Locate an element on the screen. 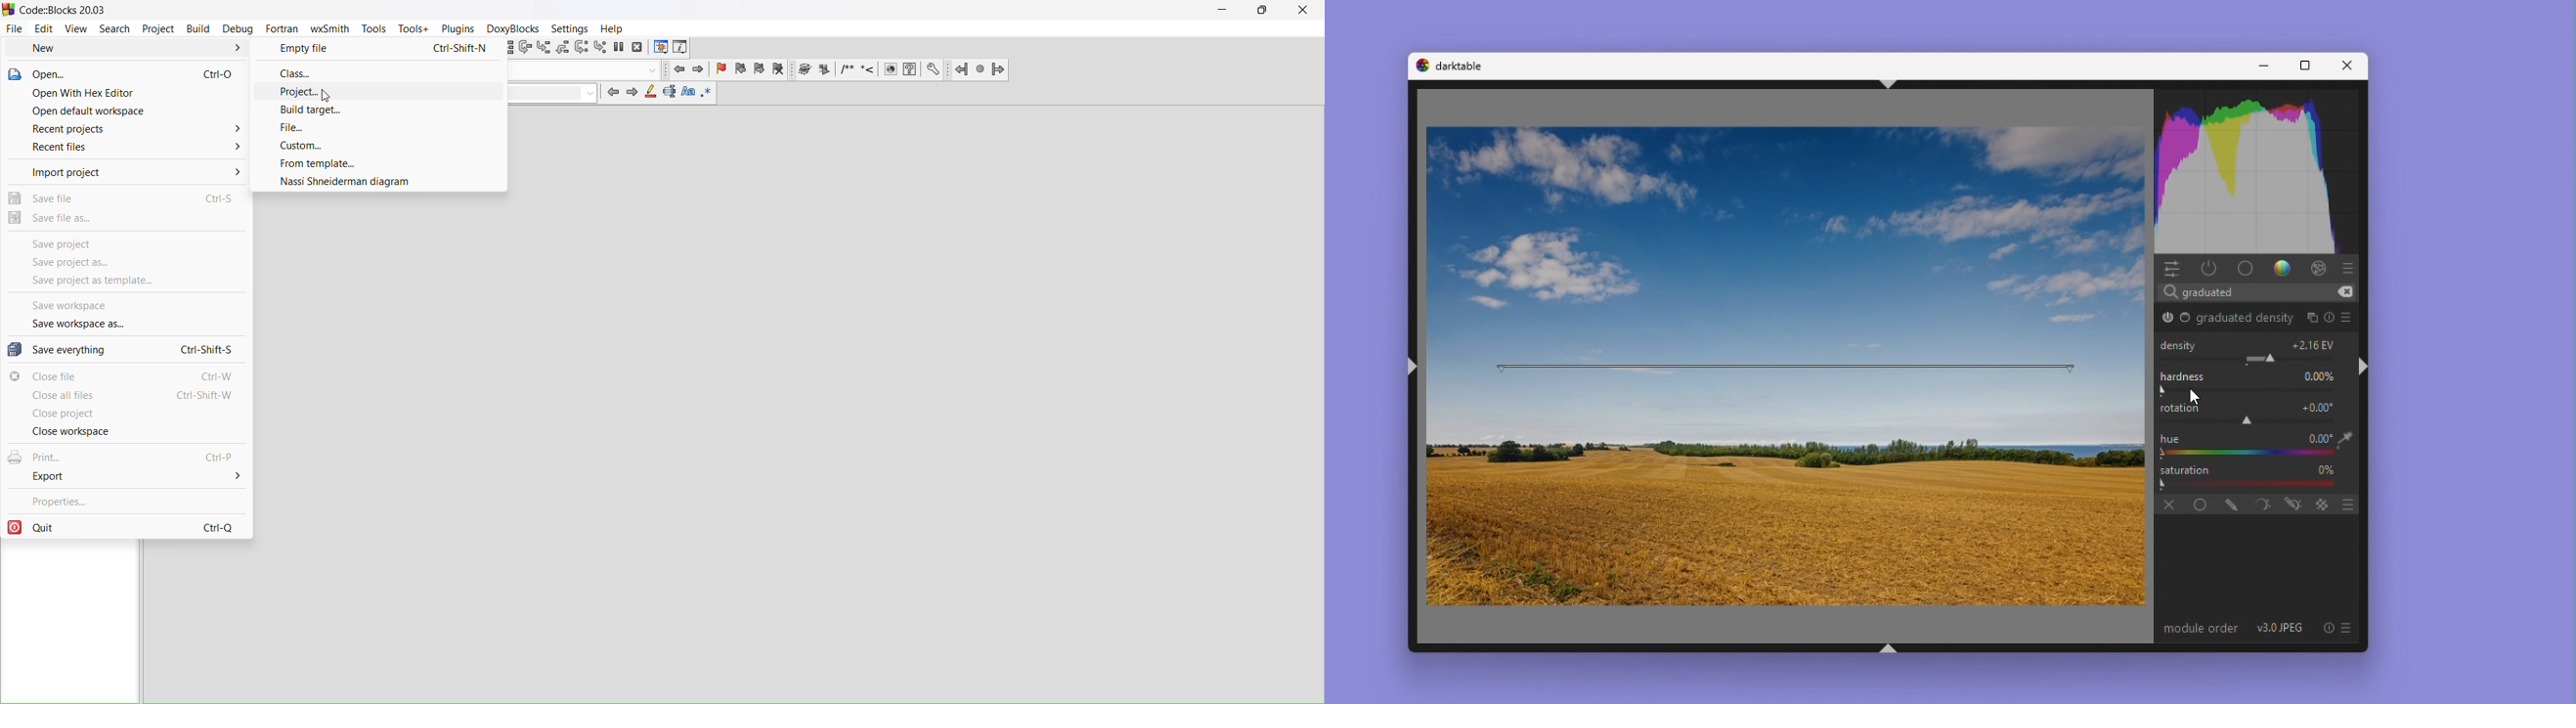 This screenshot has height=728, width=2576. Insert line is located at coordinates (868, 70).